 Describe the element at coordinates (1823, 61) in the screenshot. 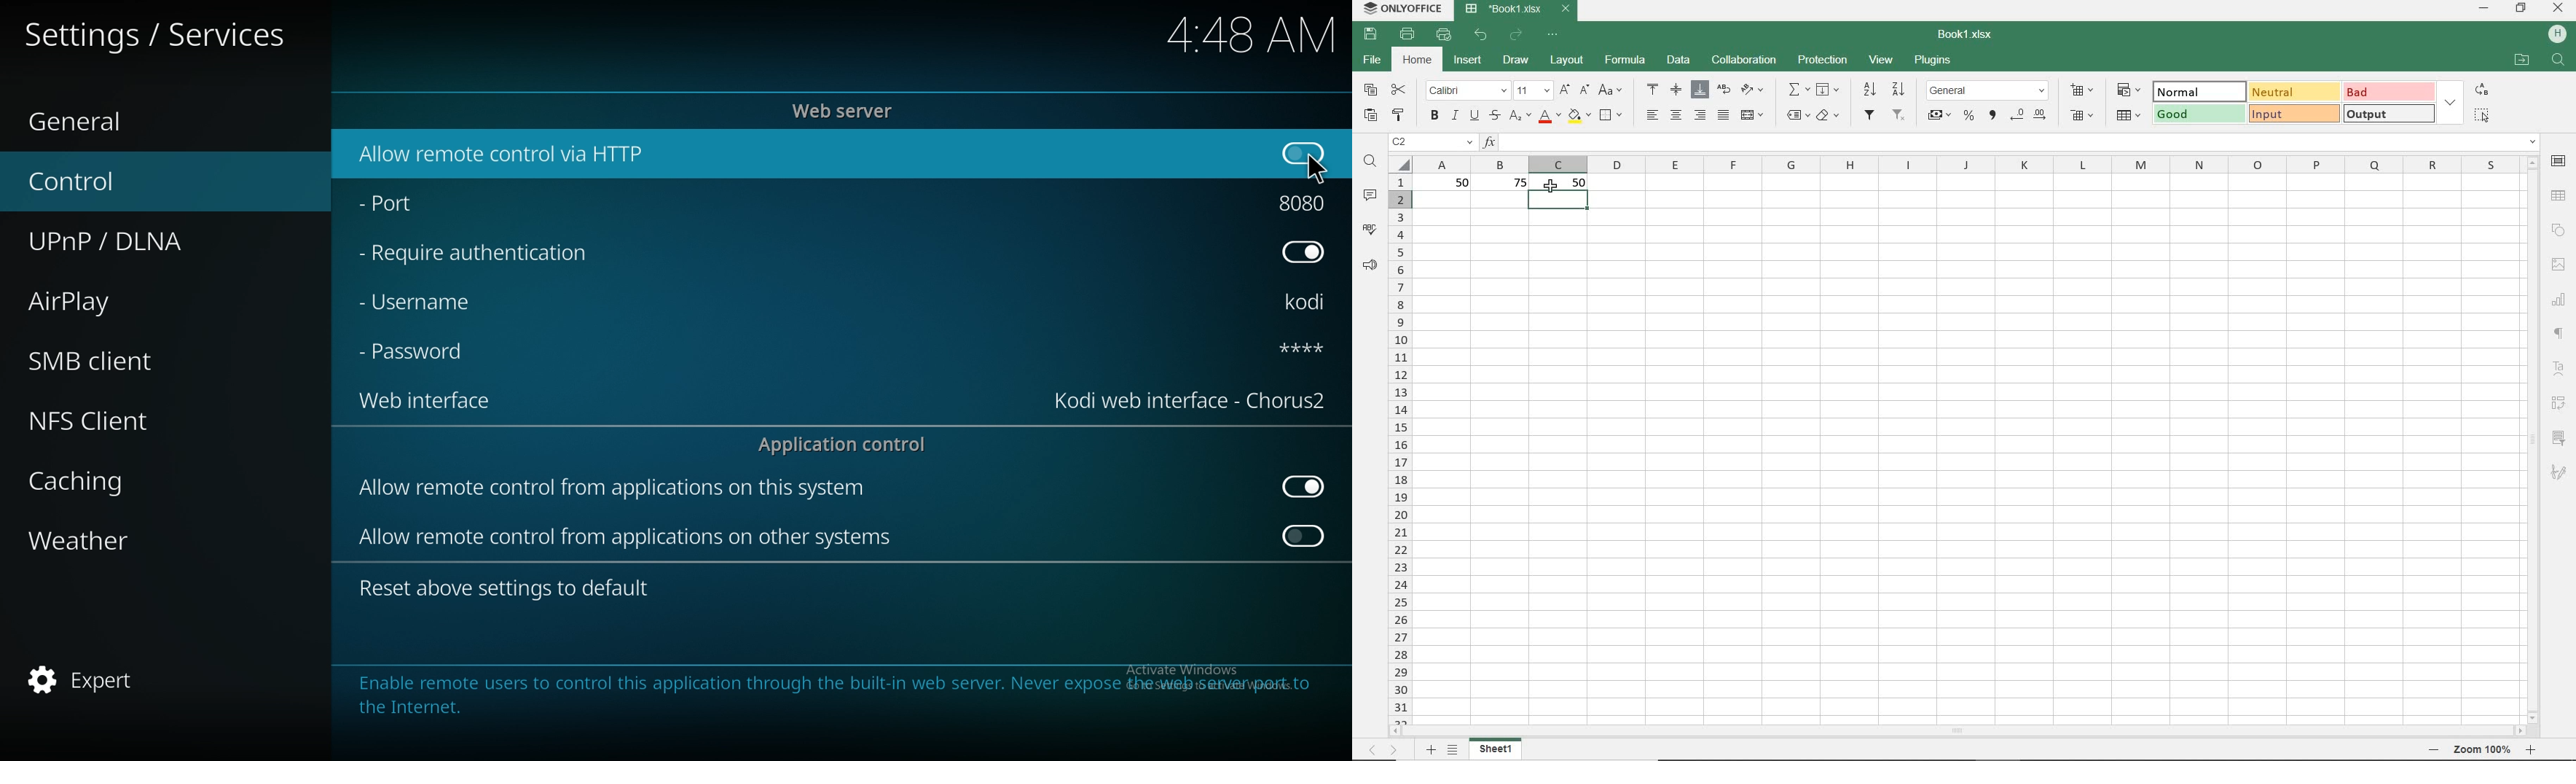

I see `protection` at that location.